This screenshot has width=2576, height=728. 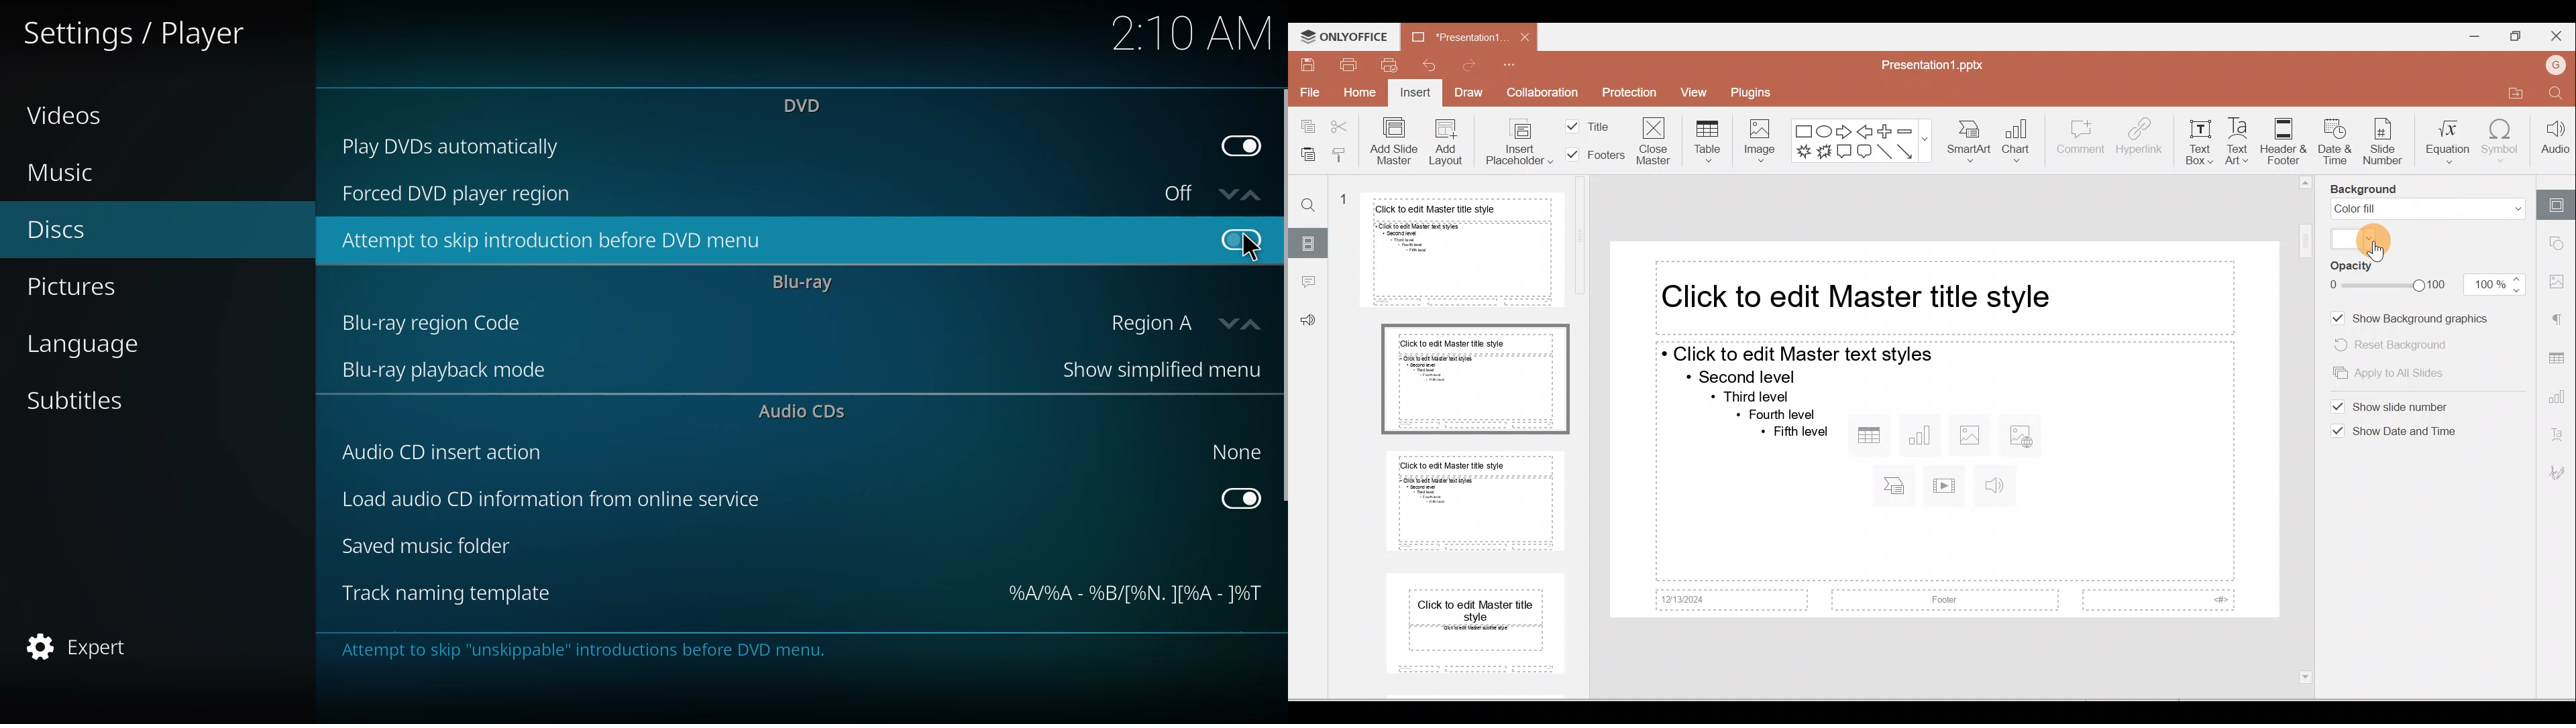 I want to click on Maximise, so click(x=2512, y=36).